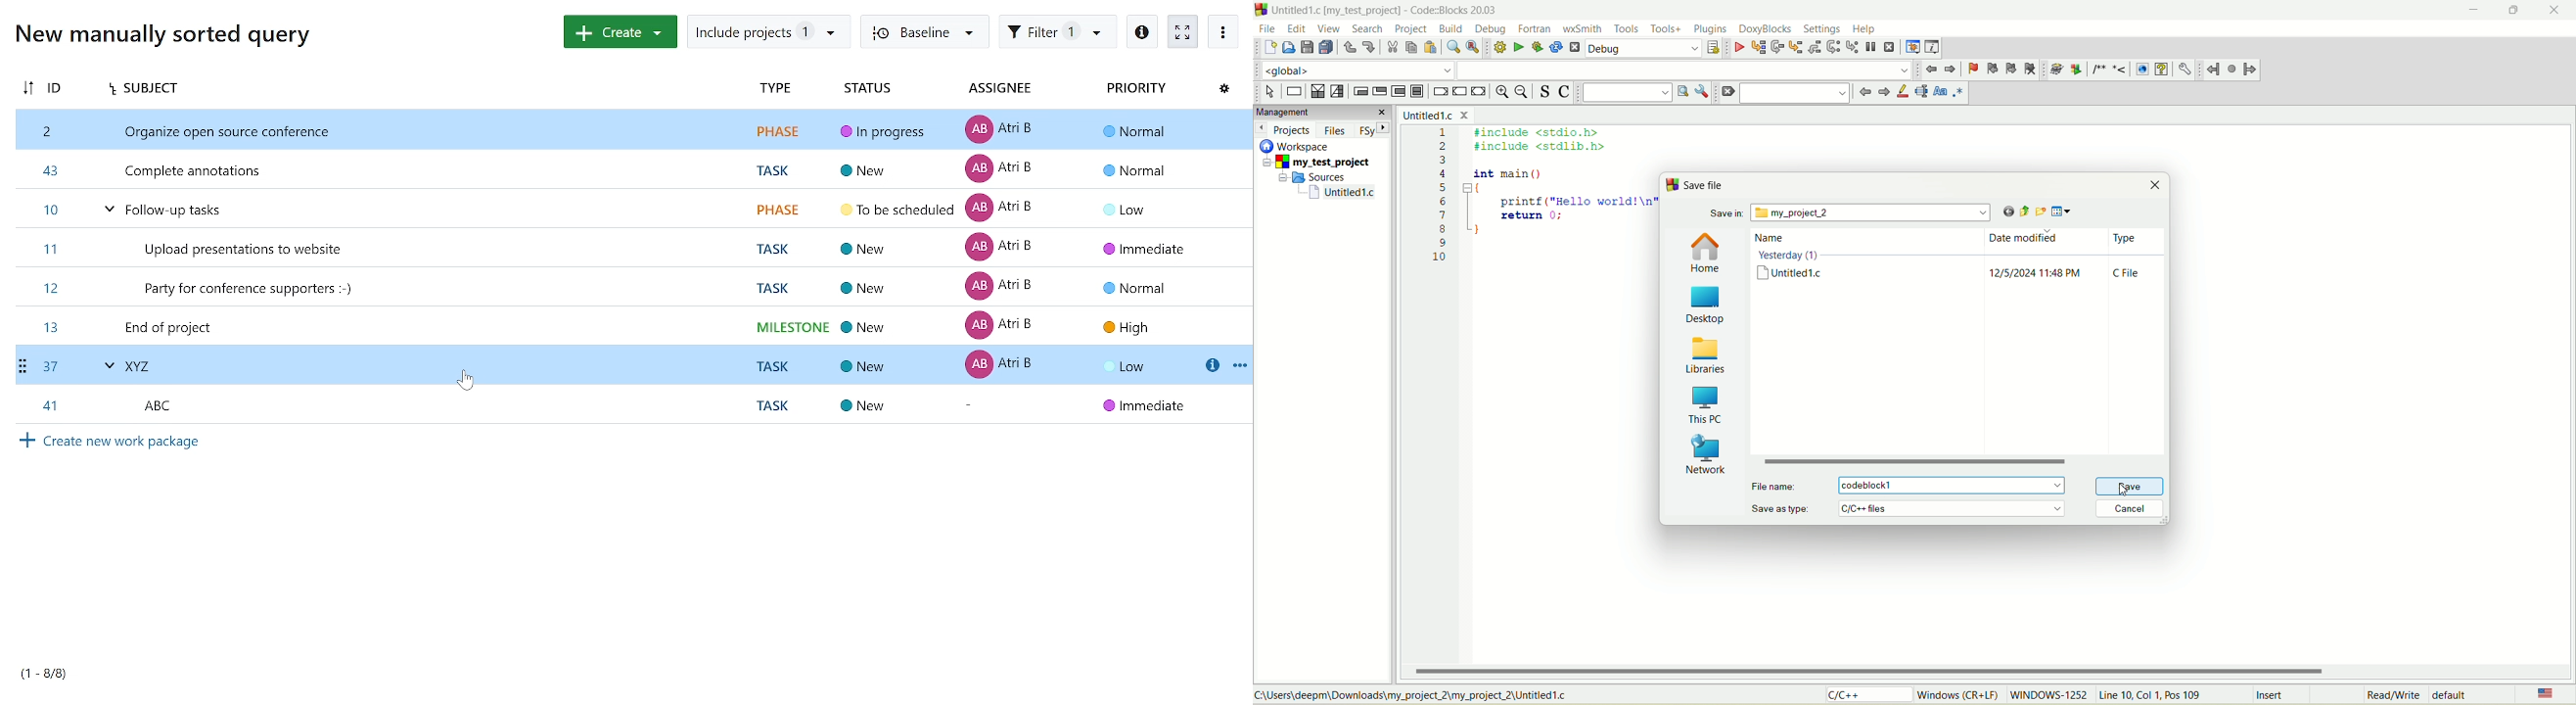  What do you see at coordinates (1349, 50) in the screenshot?
I see `undo` at bounding box center [1349, 50].